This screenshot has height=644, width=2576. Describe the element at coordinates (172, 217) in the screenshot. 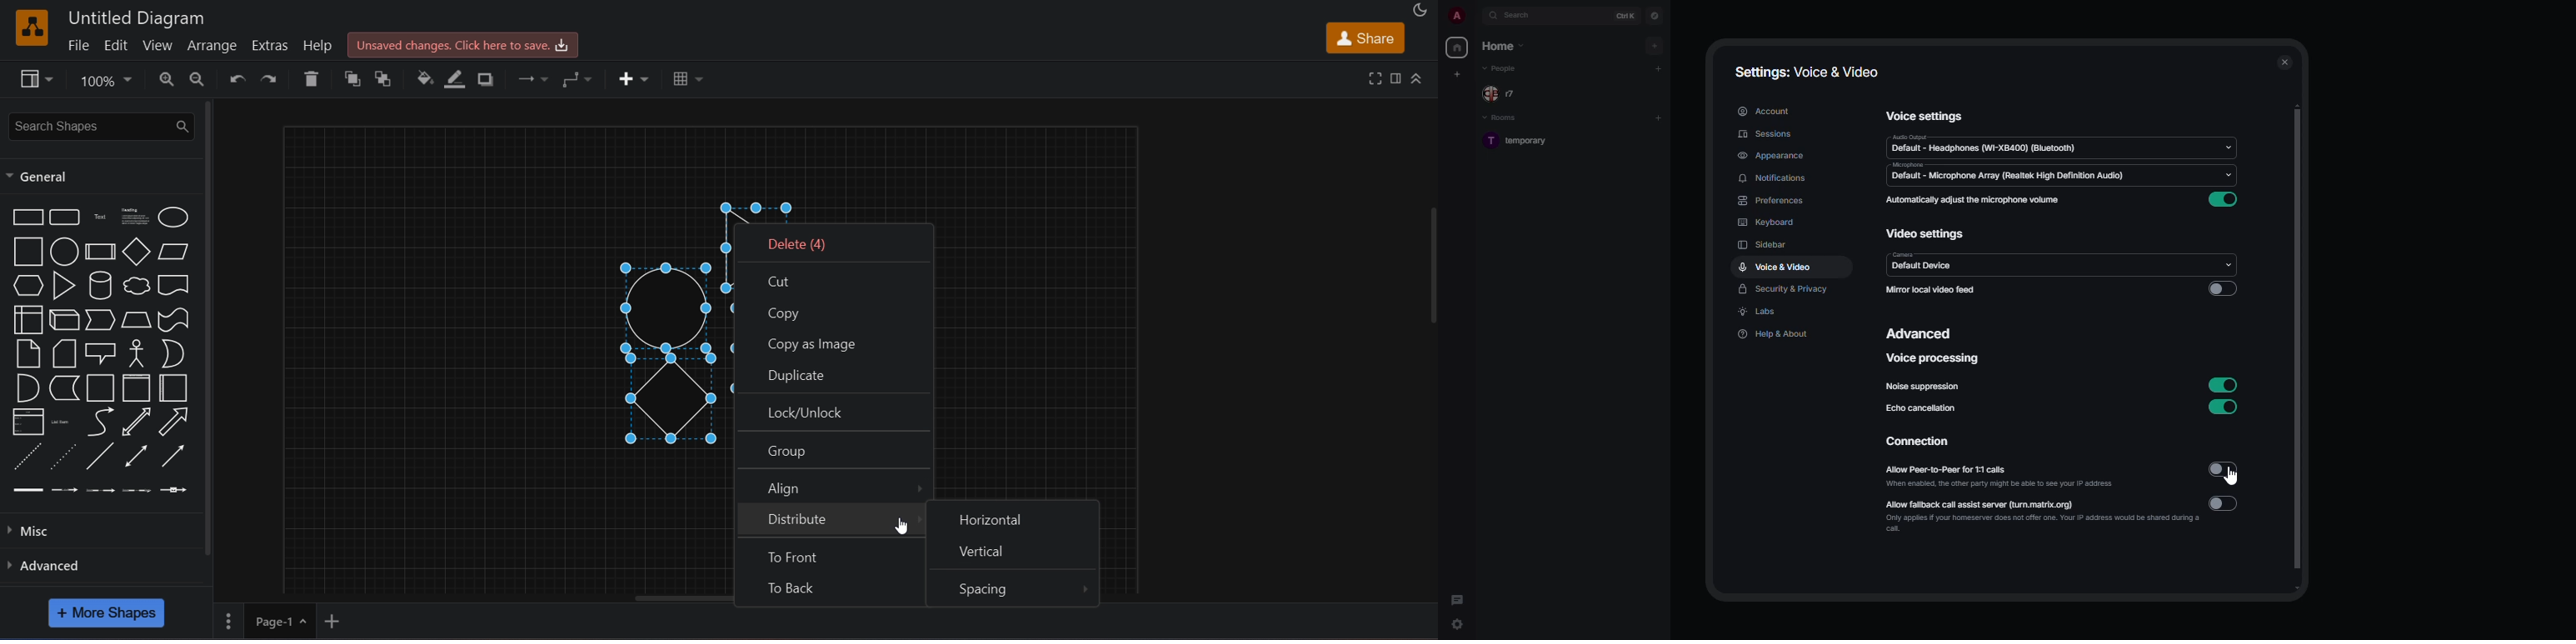

I see `ellipse` at that location.